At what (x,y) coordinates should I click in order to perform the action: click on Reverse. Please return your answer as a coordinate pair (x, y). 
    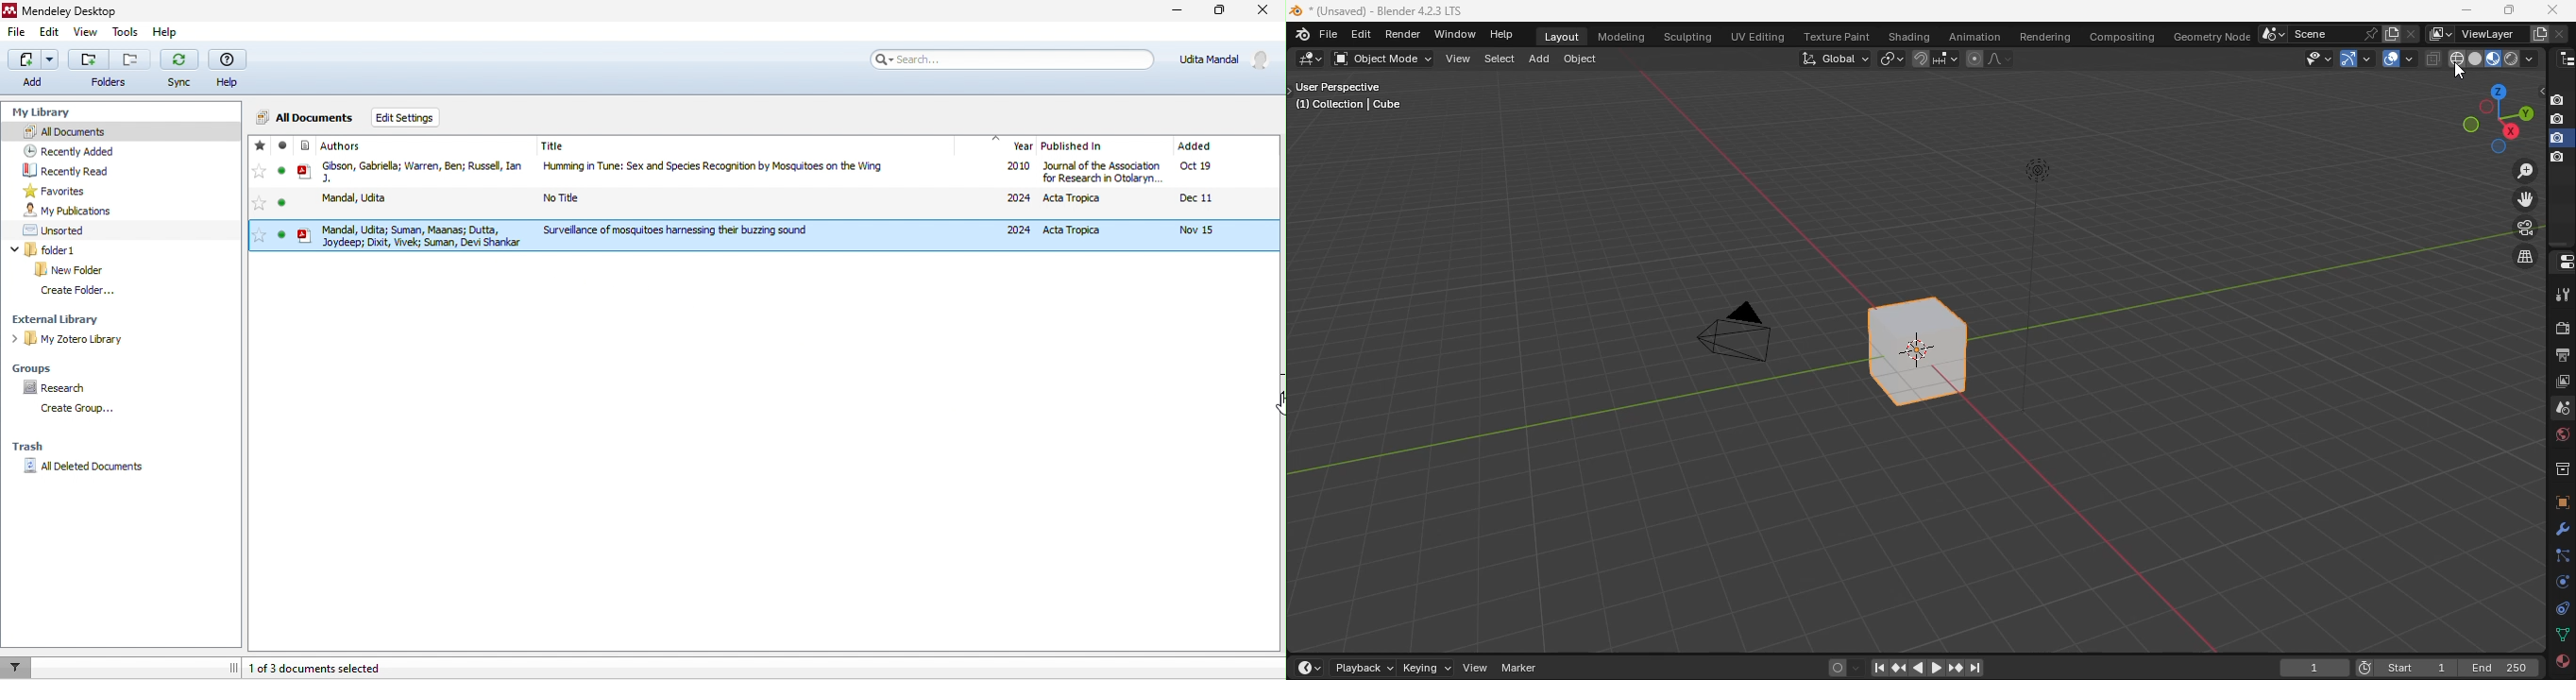
    Looking at the image, I should click on (1923, 668).